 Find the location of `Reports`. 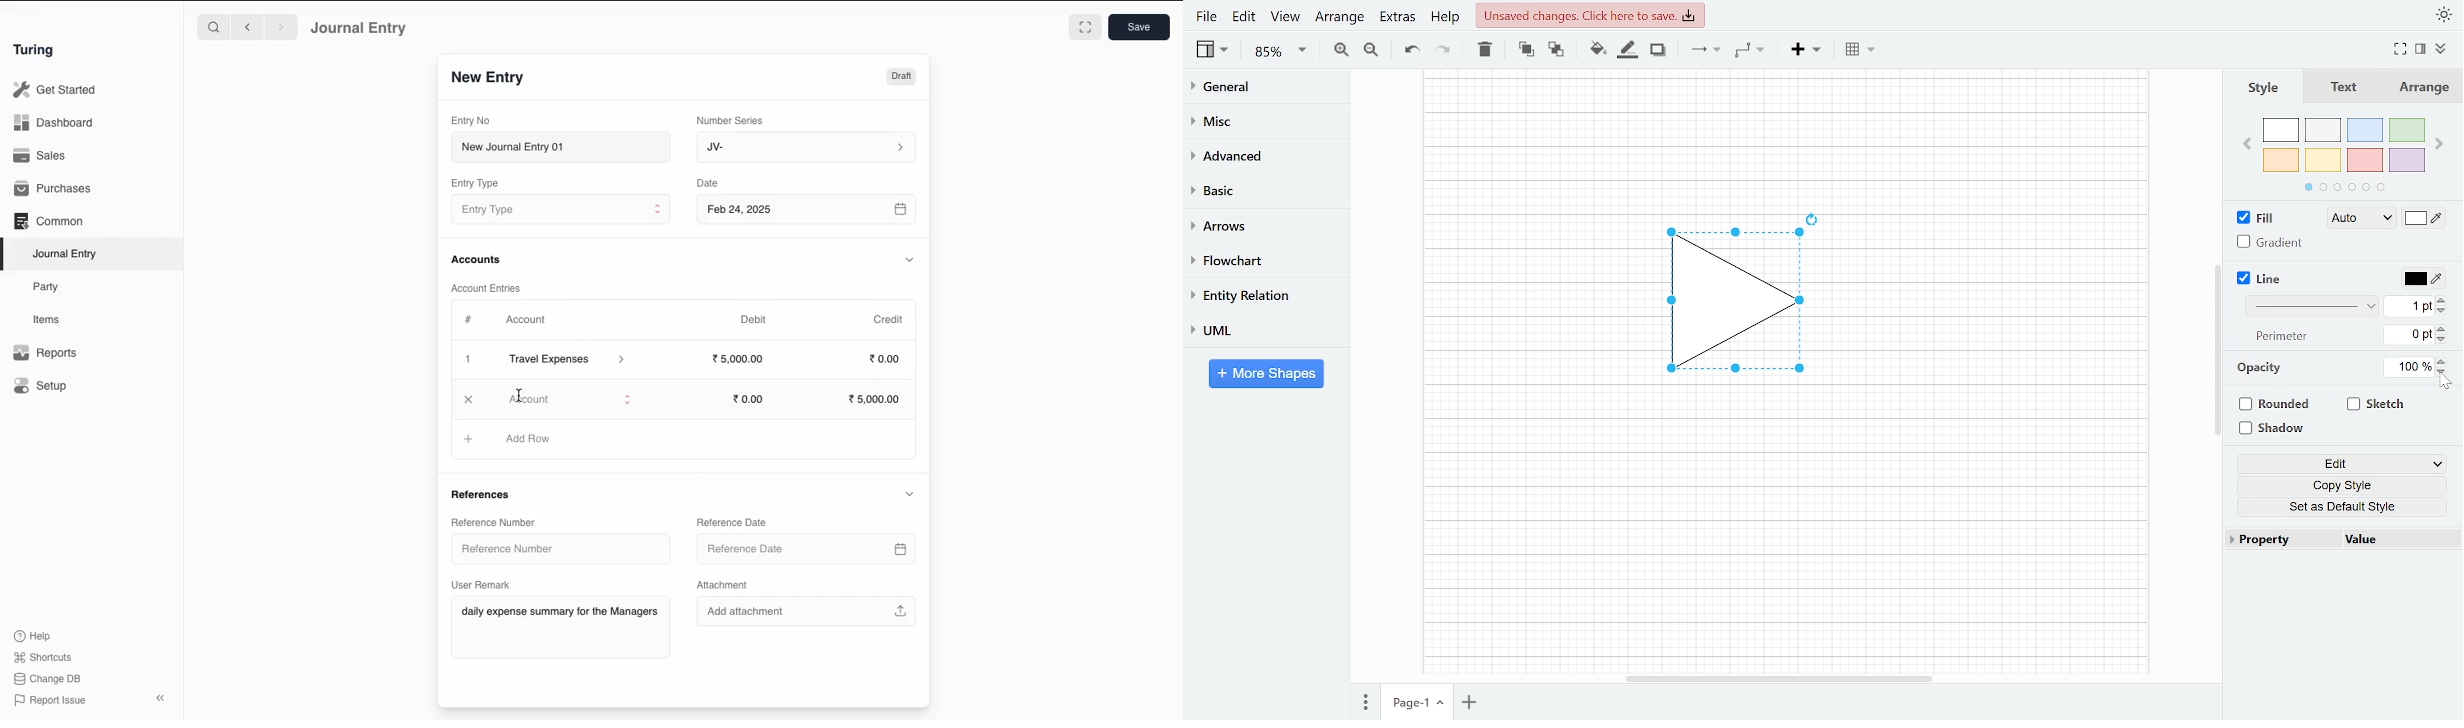

Reports is located at coordinates (45, 353).